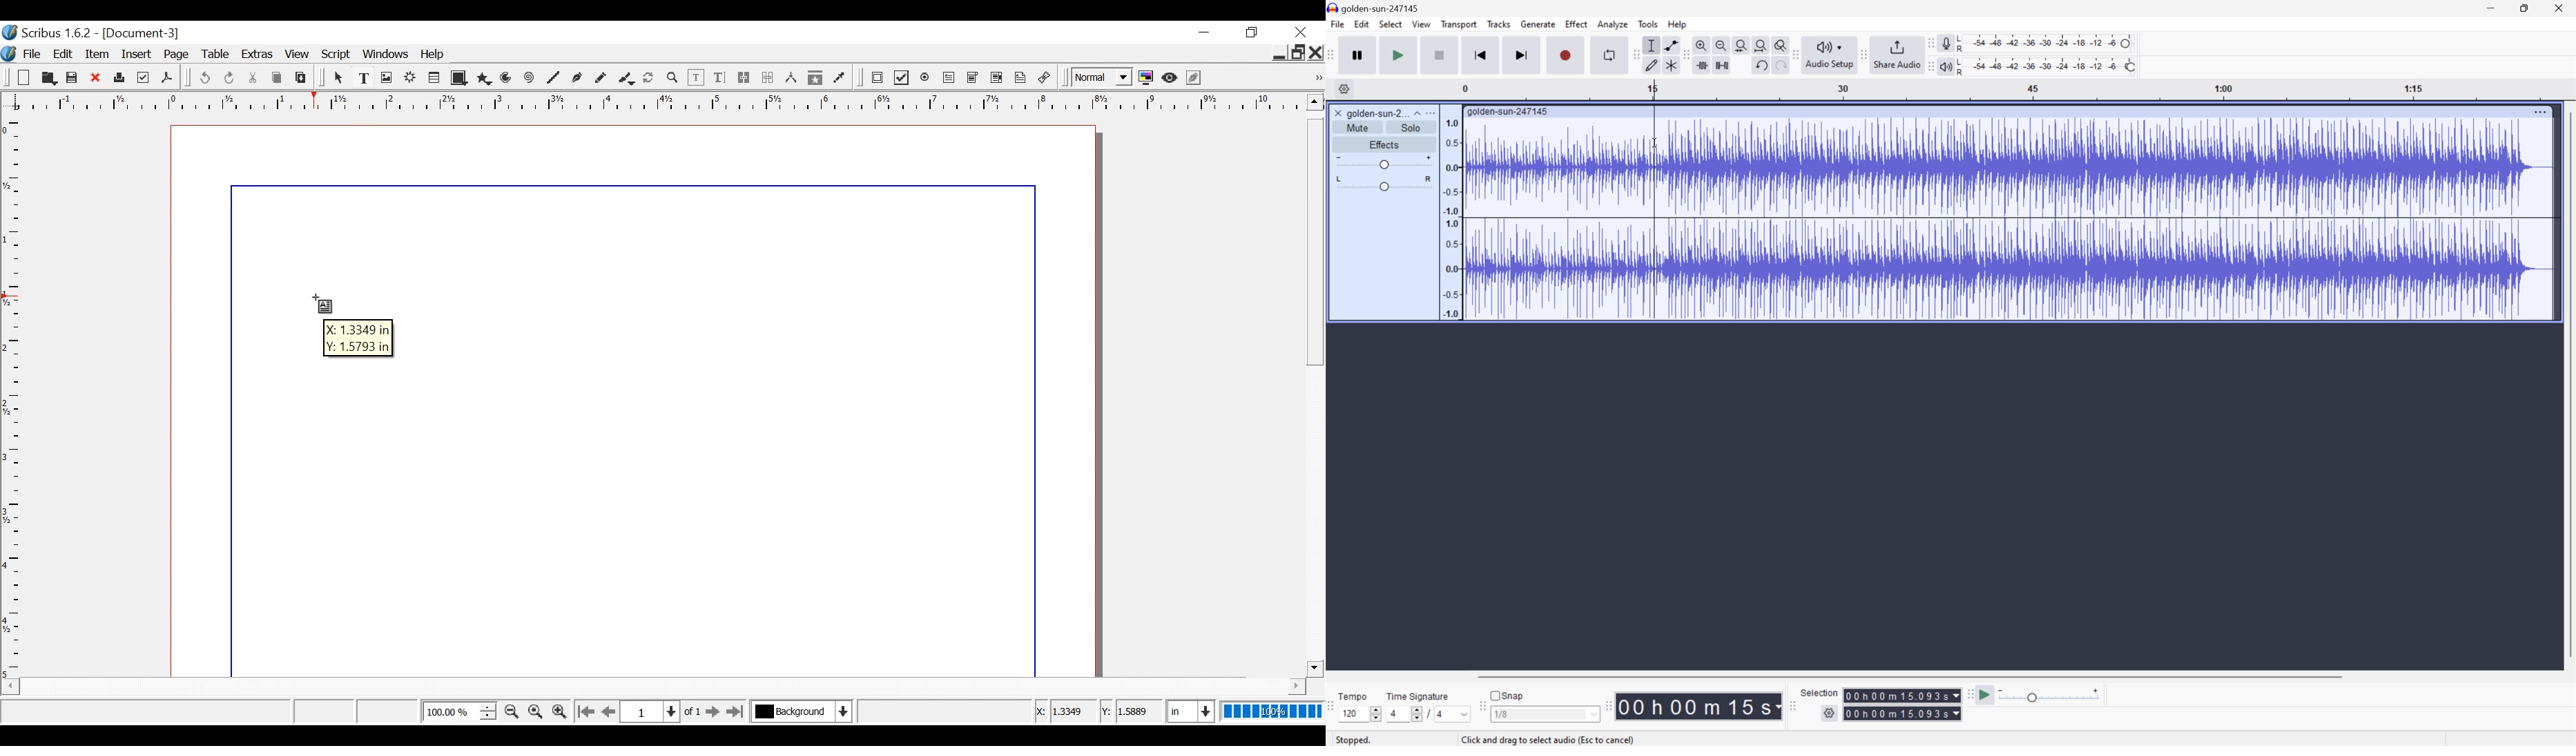  I want to click on Polygon , so click(484, 78).